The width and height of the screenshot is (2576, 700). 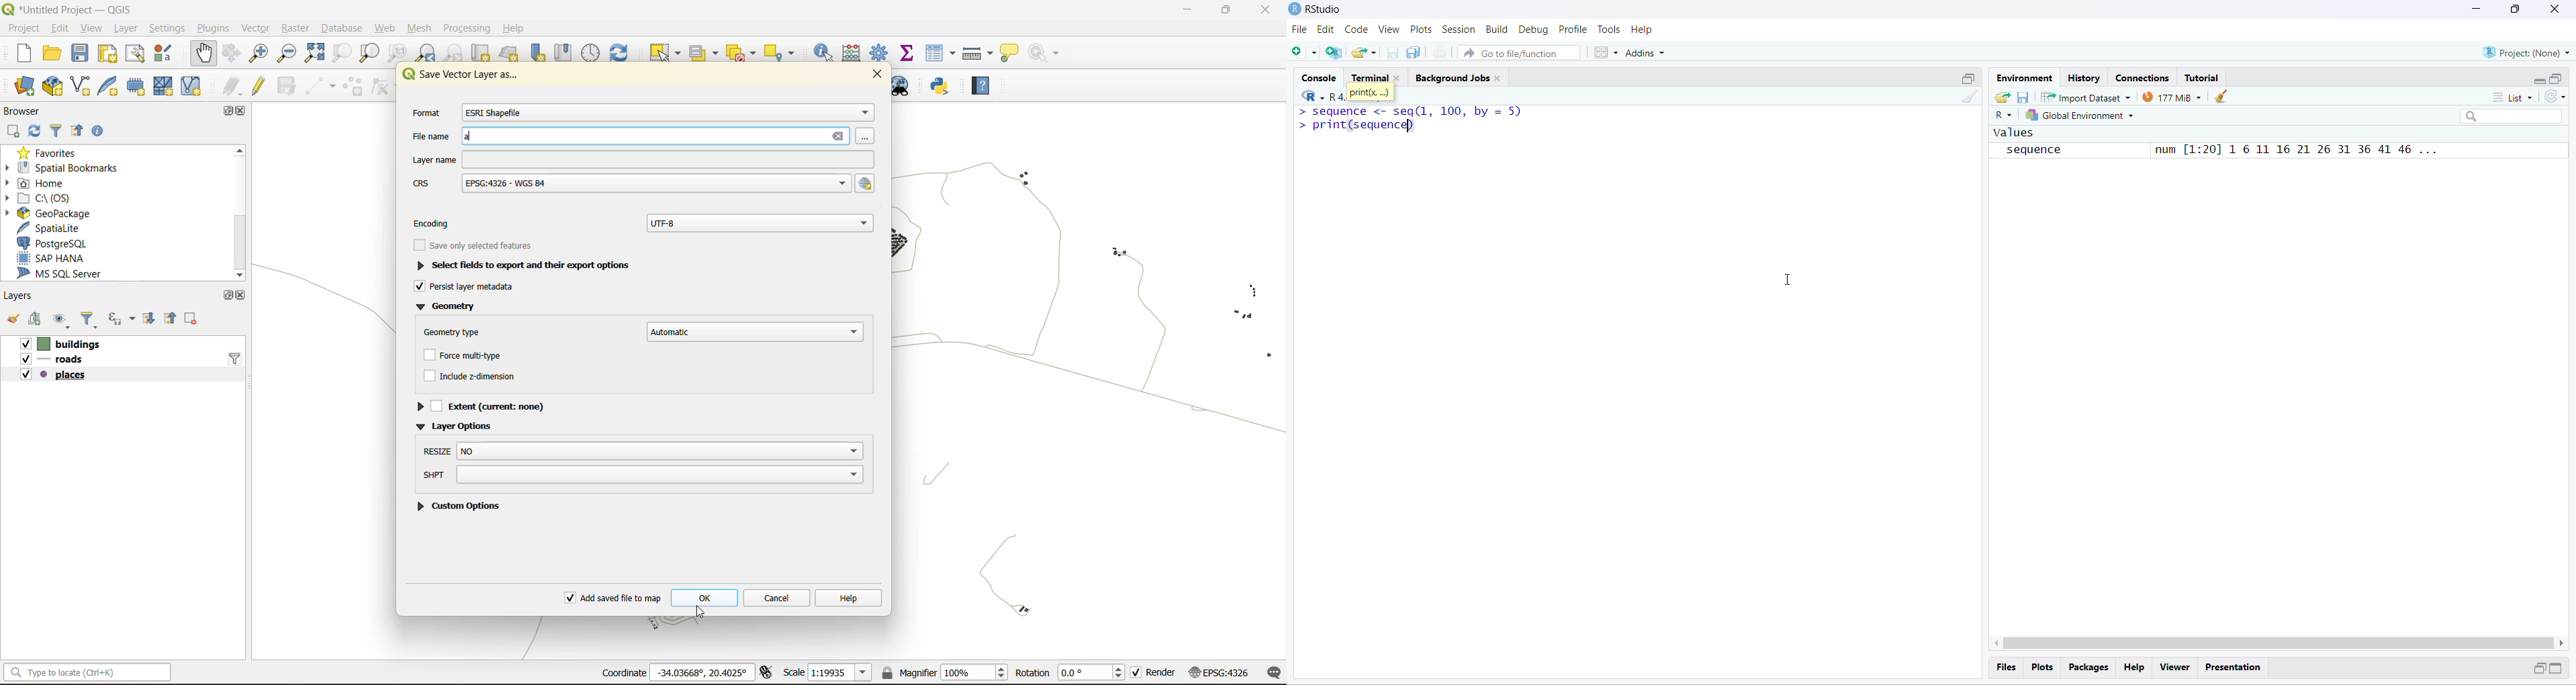 What do you see at coordinates (1389, 29) in the screenshot?
I see `view` at bounding box center [1389, 29].